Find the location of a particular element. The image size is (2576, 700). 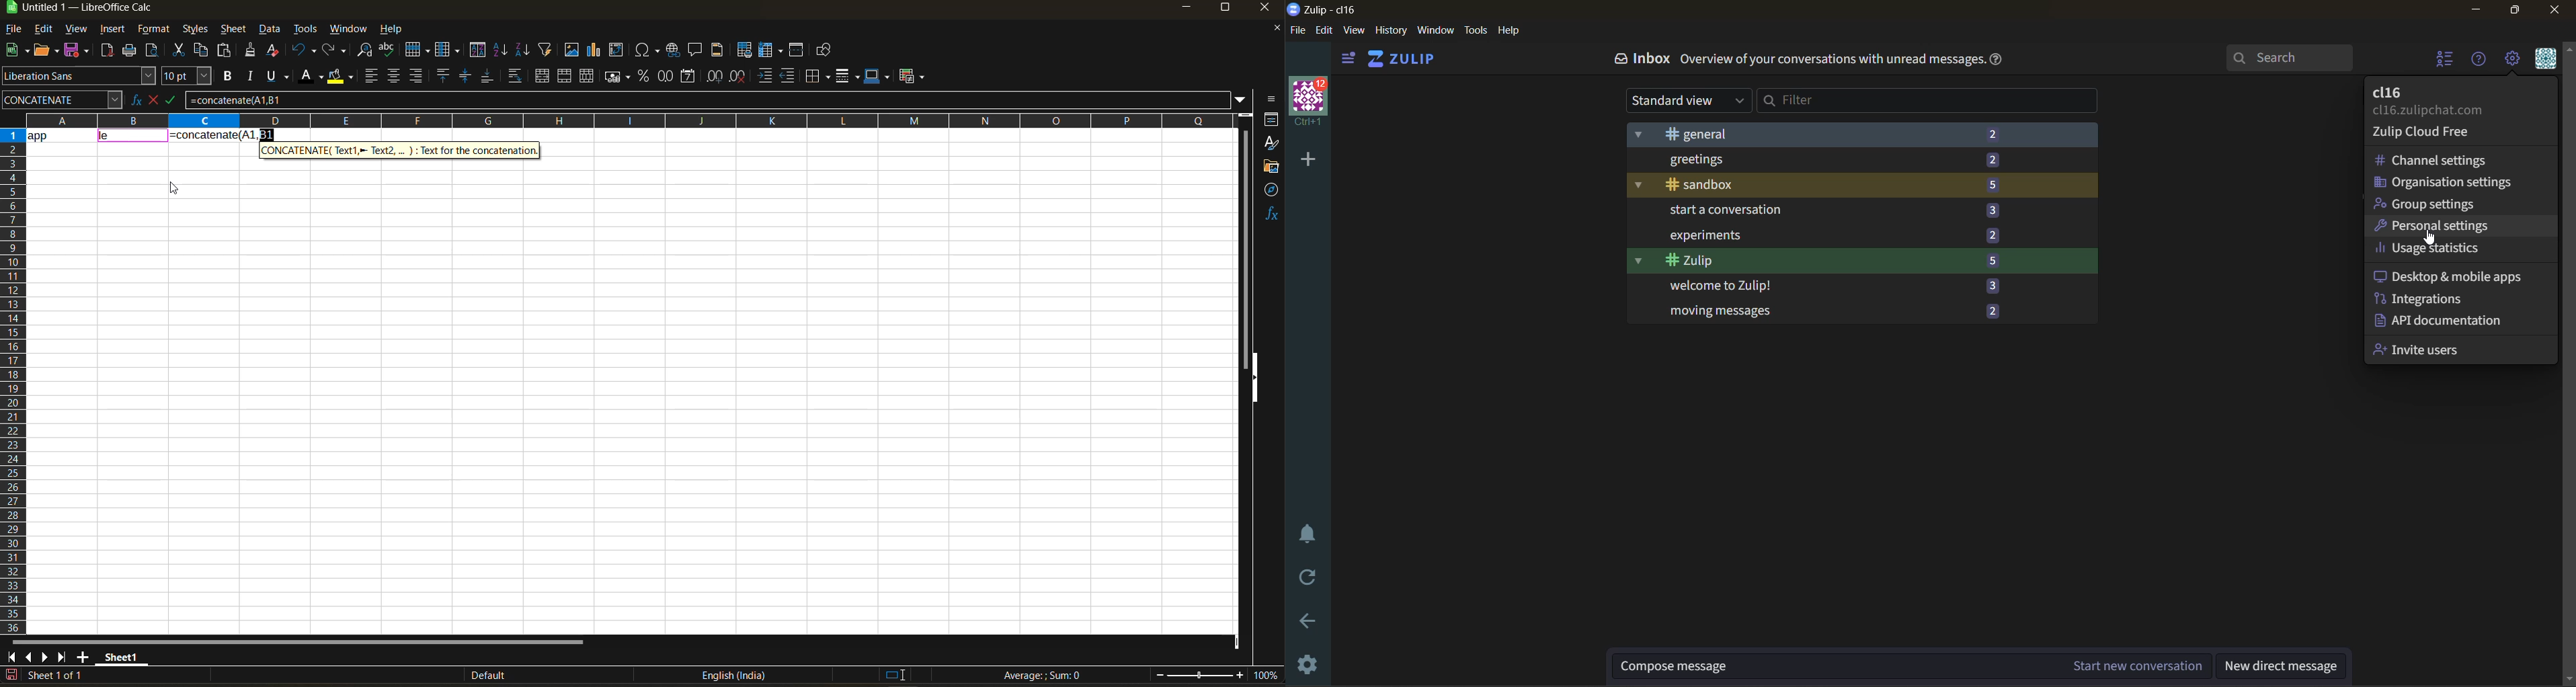

home is located at coordinates (1409, 59).